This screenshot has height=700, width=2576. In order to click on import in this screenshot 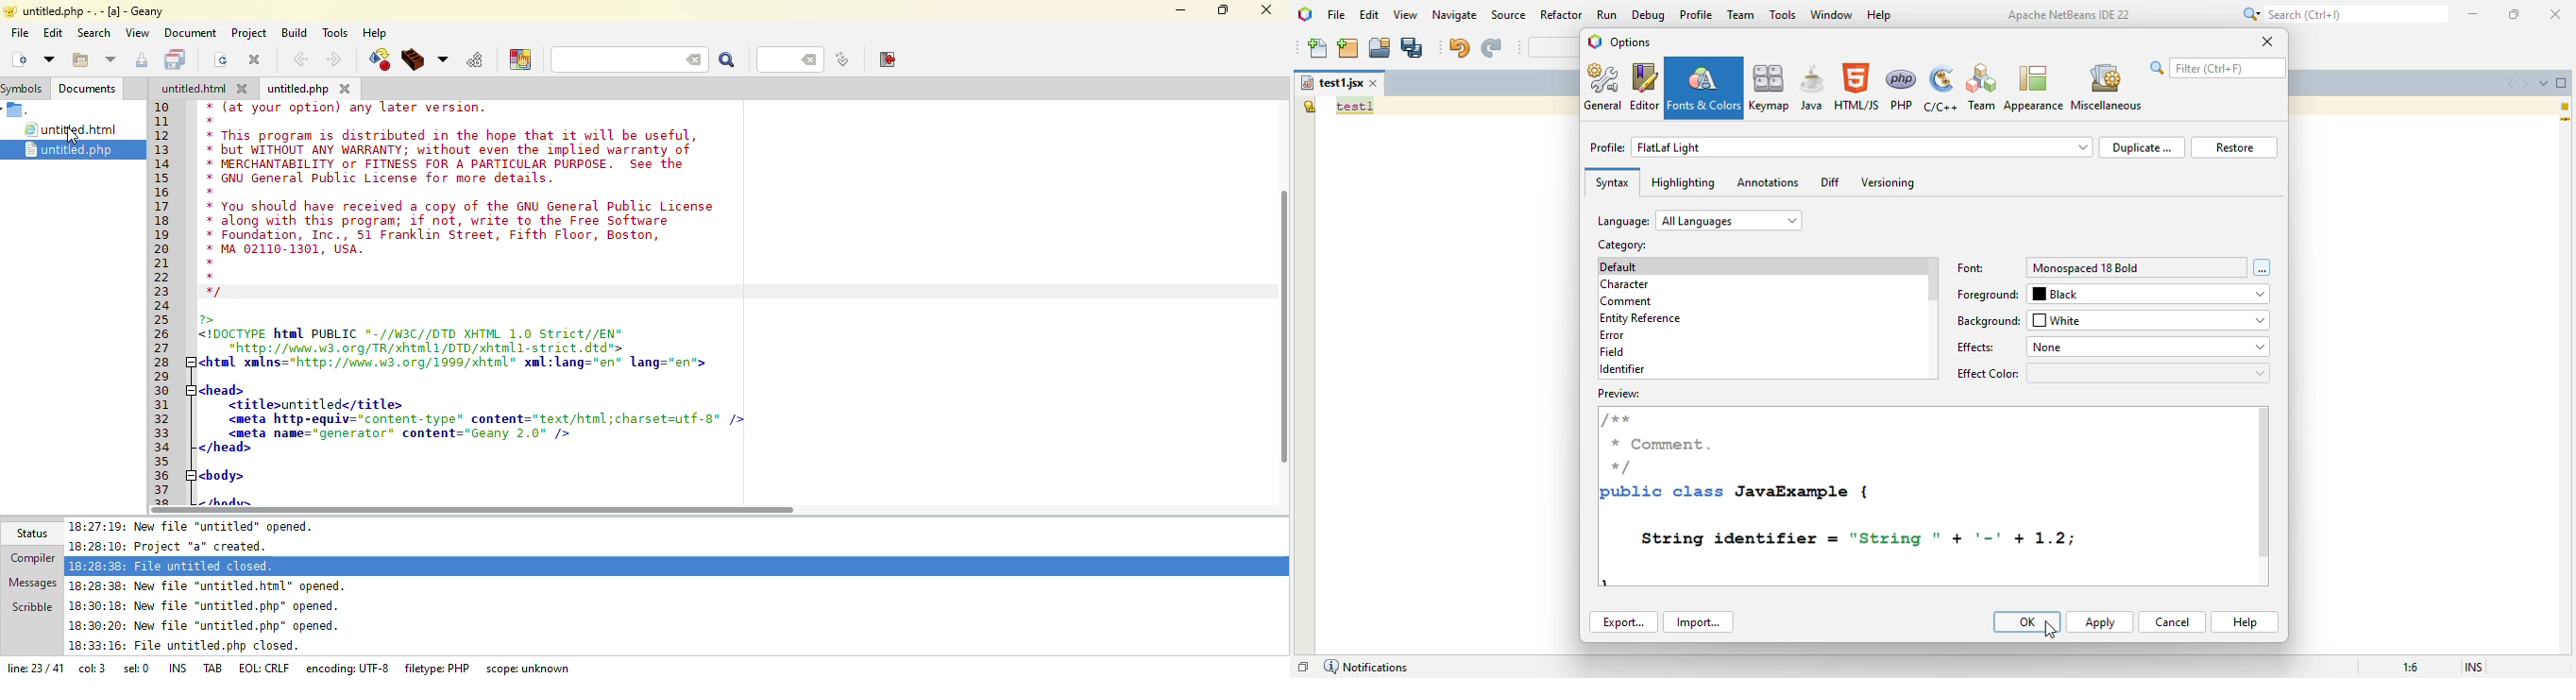, I will do `click(1700, 622)`.